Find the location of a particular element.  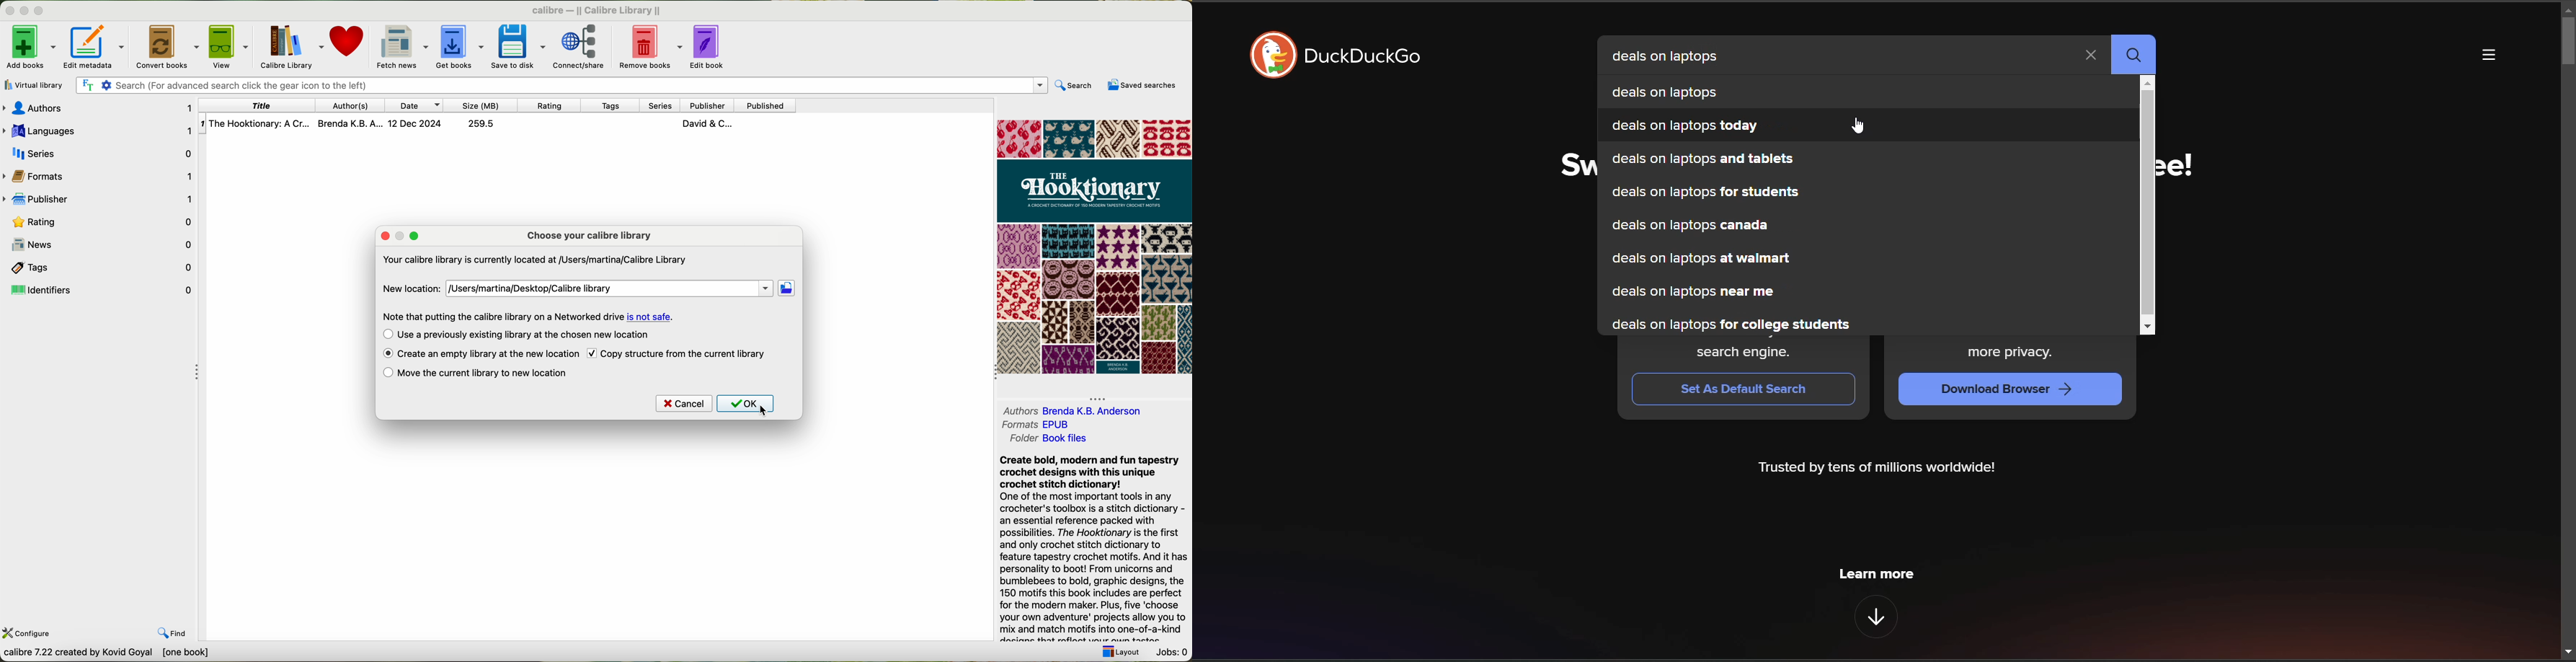

virtual library is located at coordinates (33, 85).